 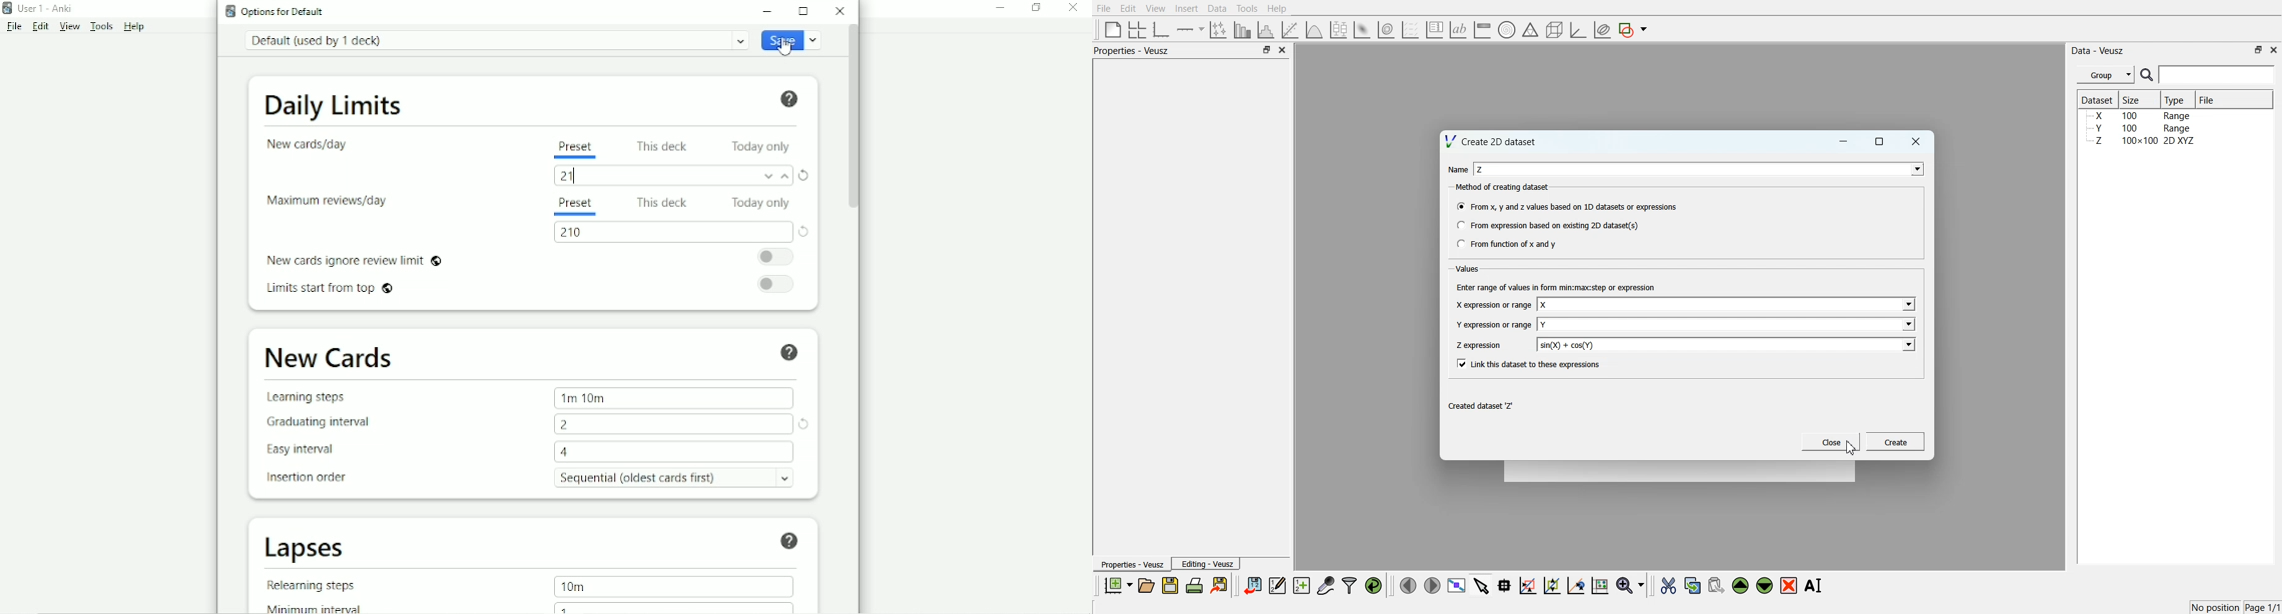 What do you see at coordinates (1632, 585) in the screenshot?
I see `Zoom function menu` at bounding box center [1632, 585].